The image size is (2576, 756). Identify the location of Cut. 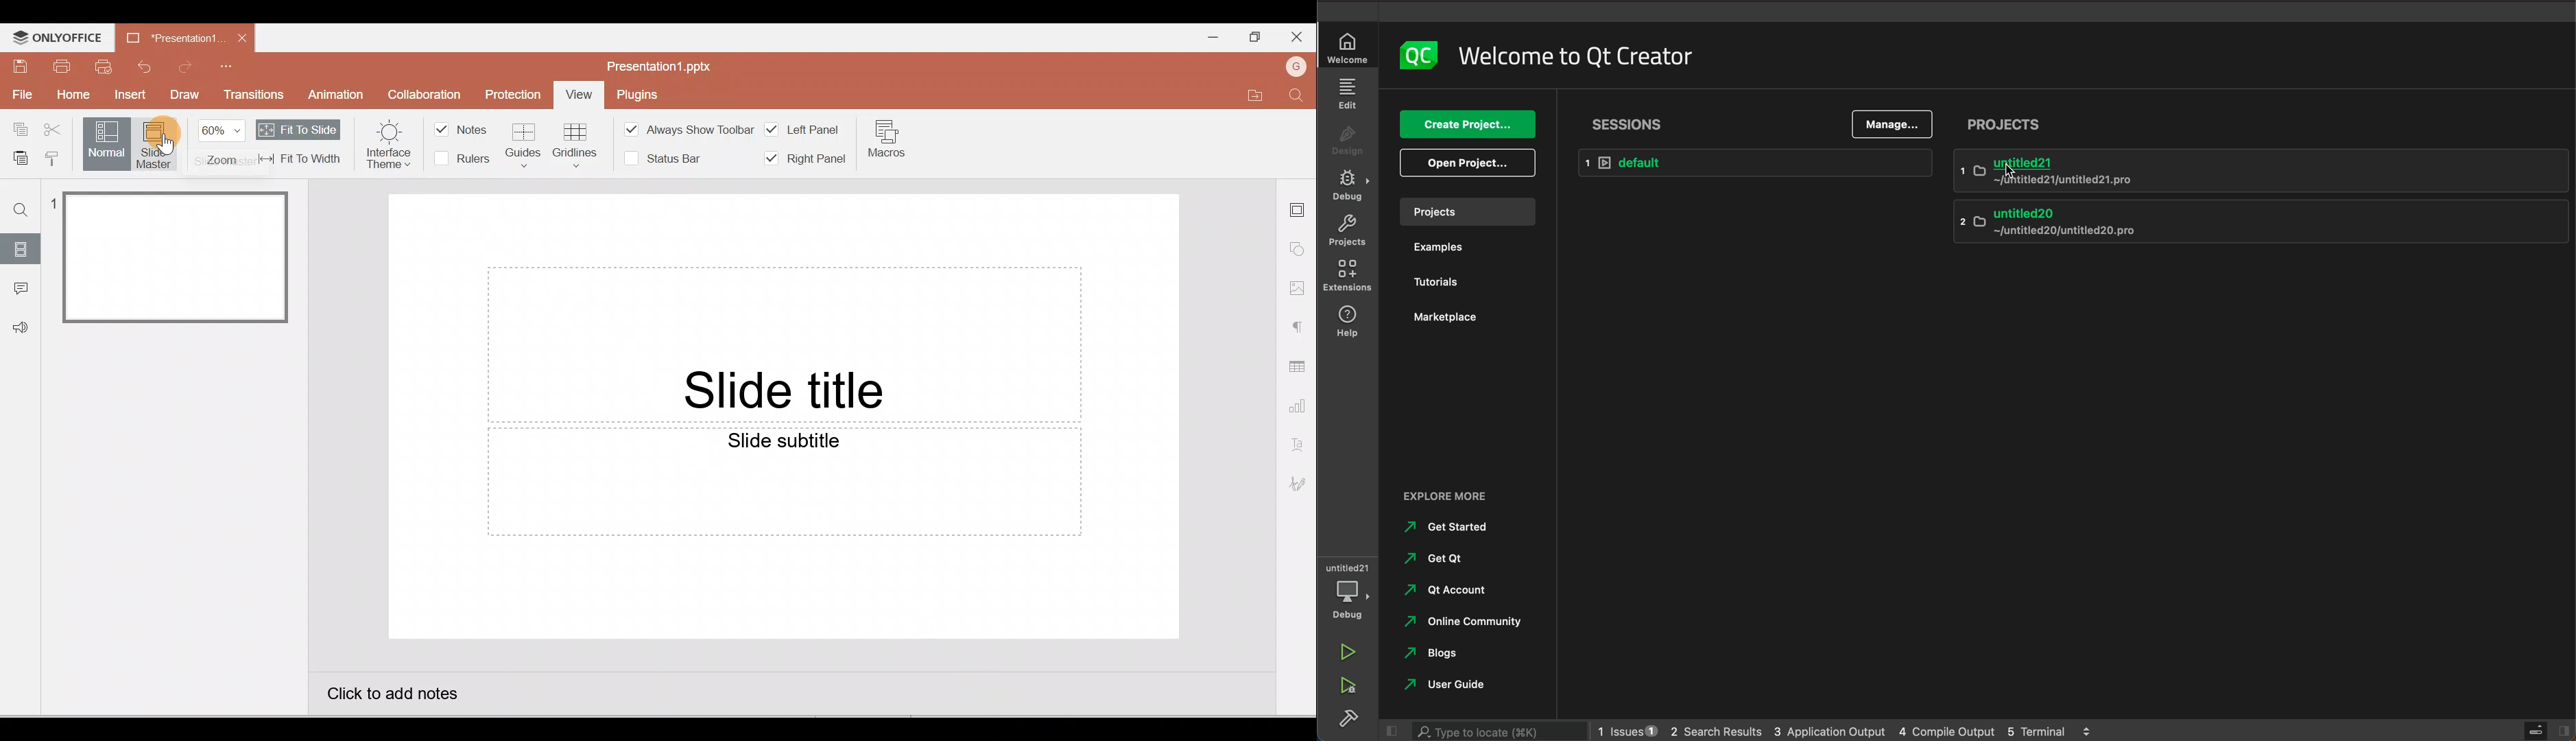
(53, 129).